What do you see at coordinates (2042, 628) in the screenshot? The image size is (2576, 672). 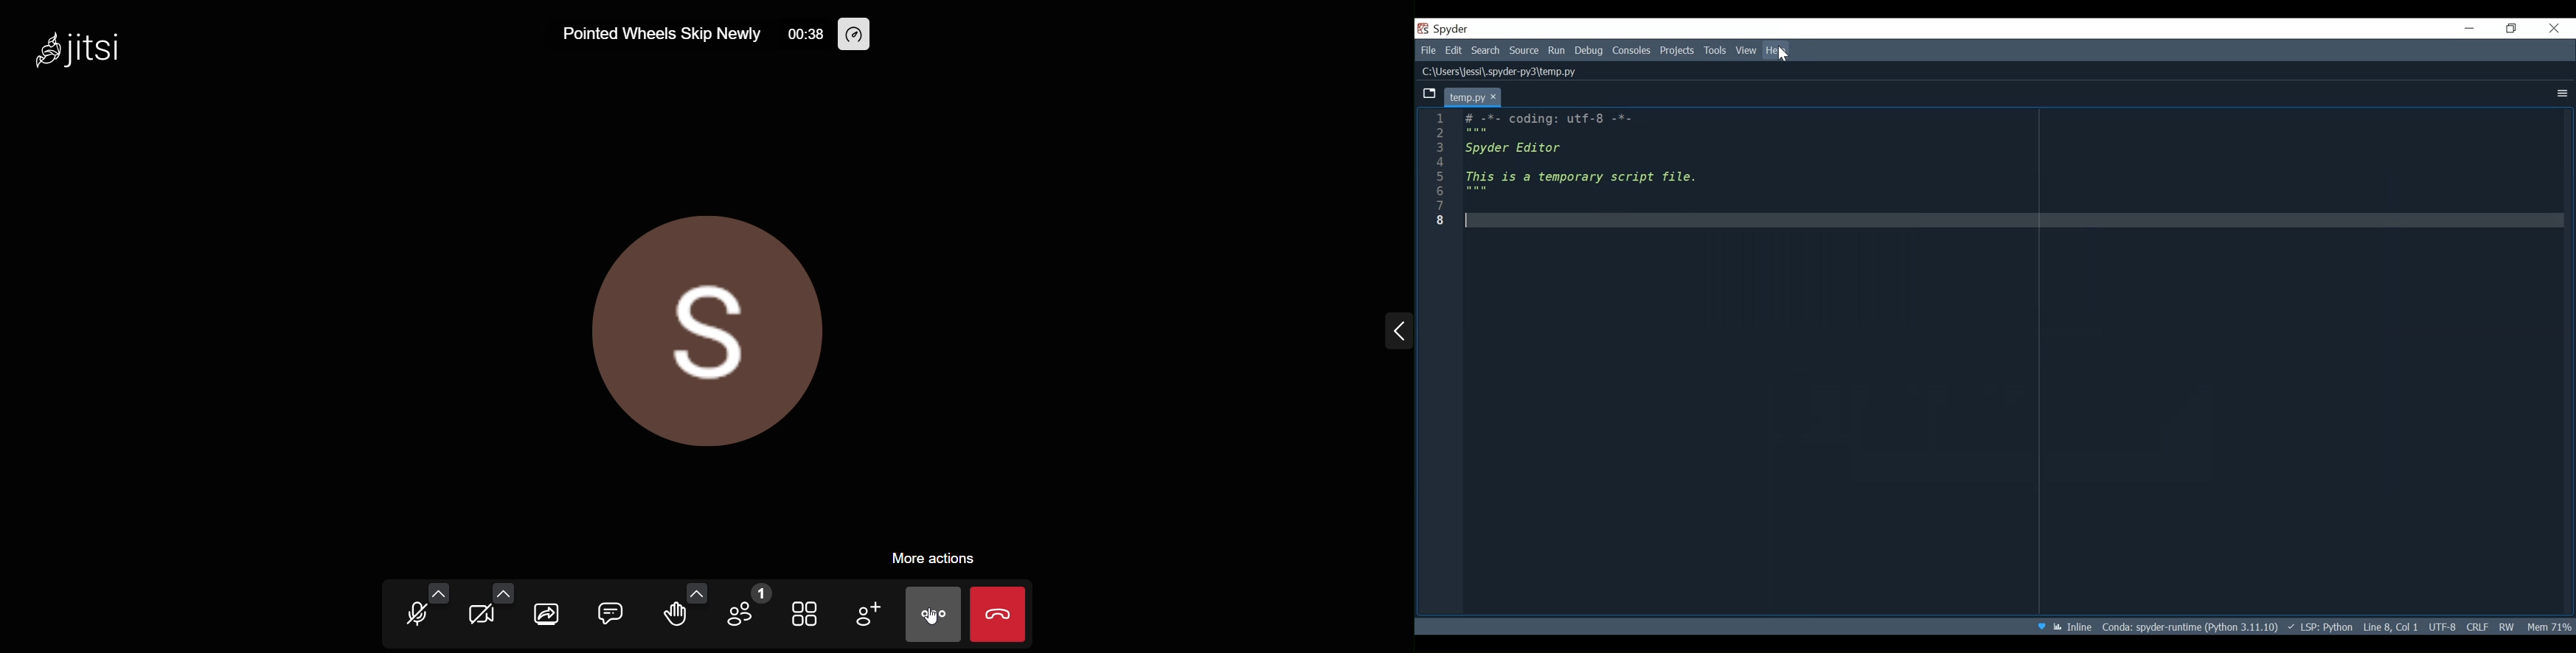 I see `Help Spyder` at bounding box center [2042, 628].